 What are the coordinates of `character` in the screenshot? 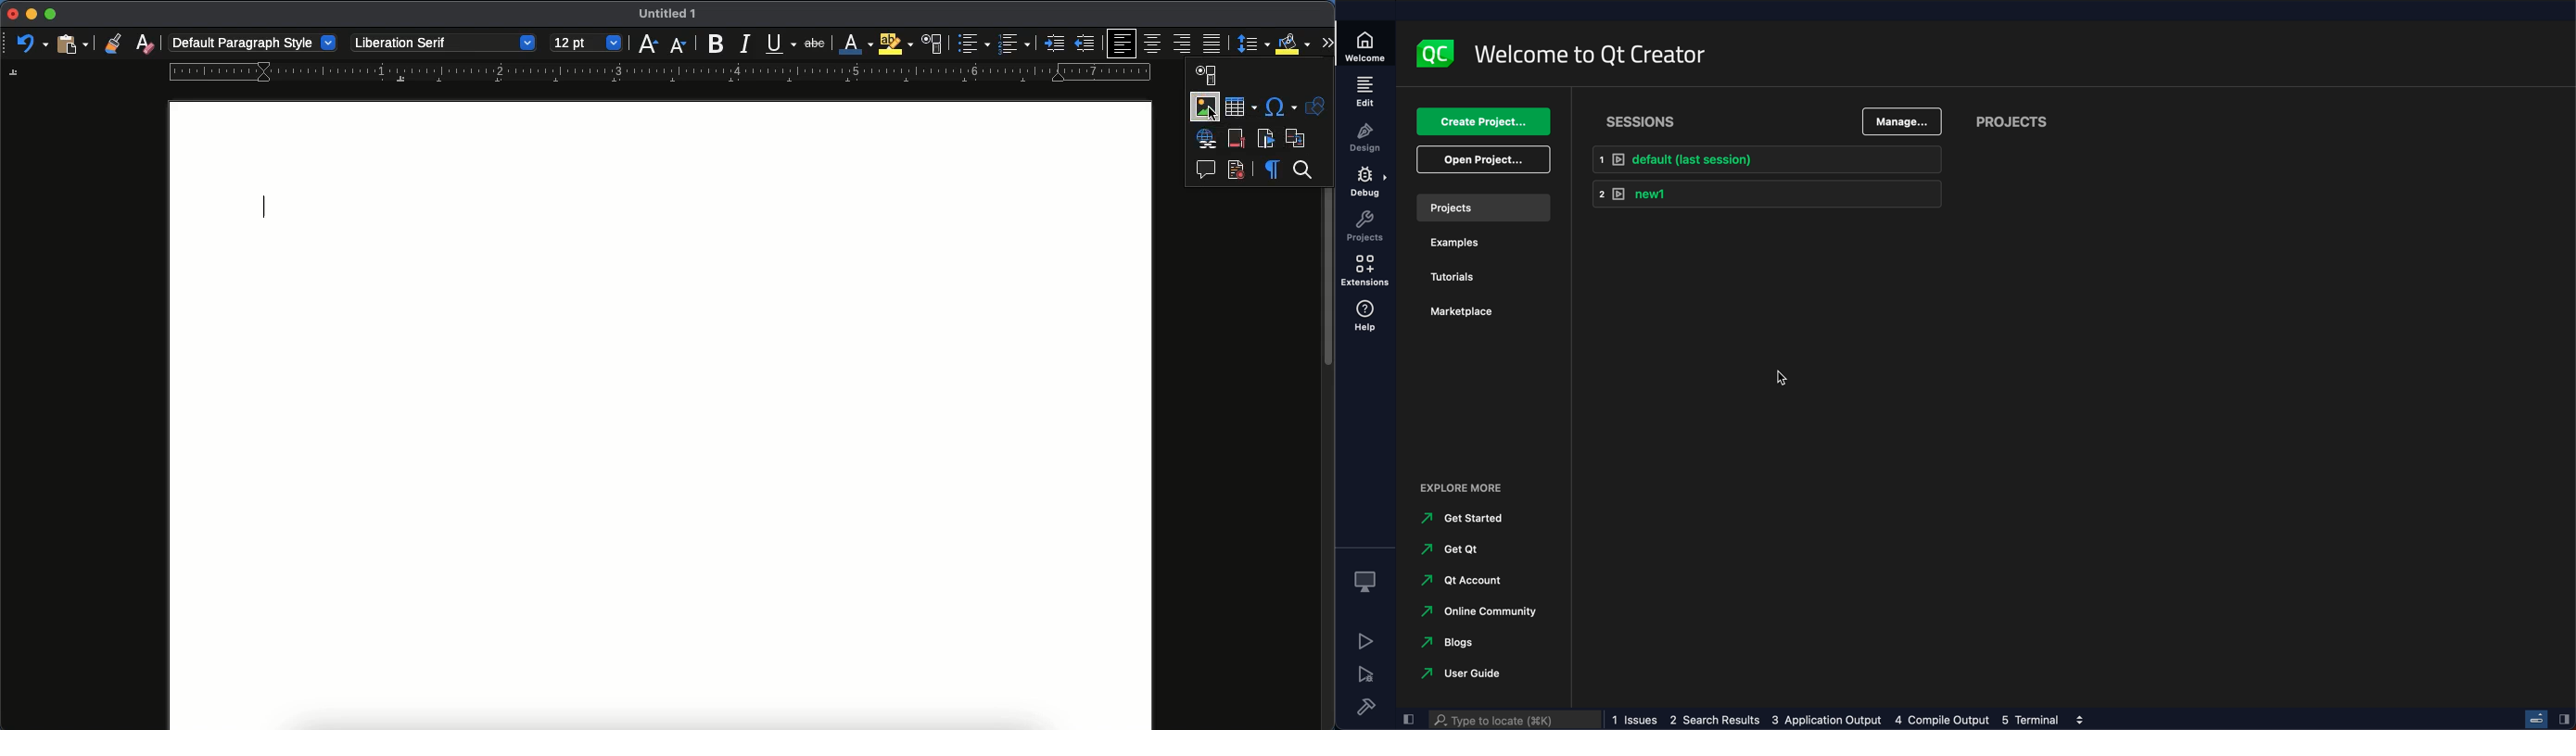 It's located at (931, 44).